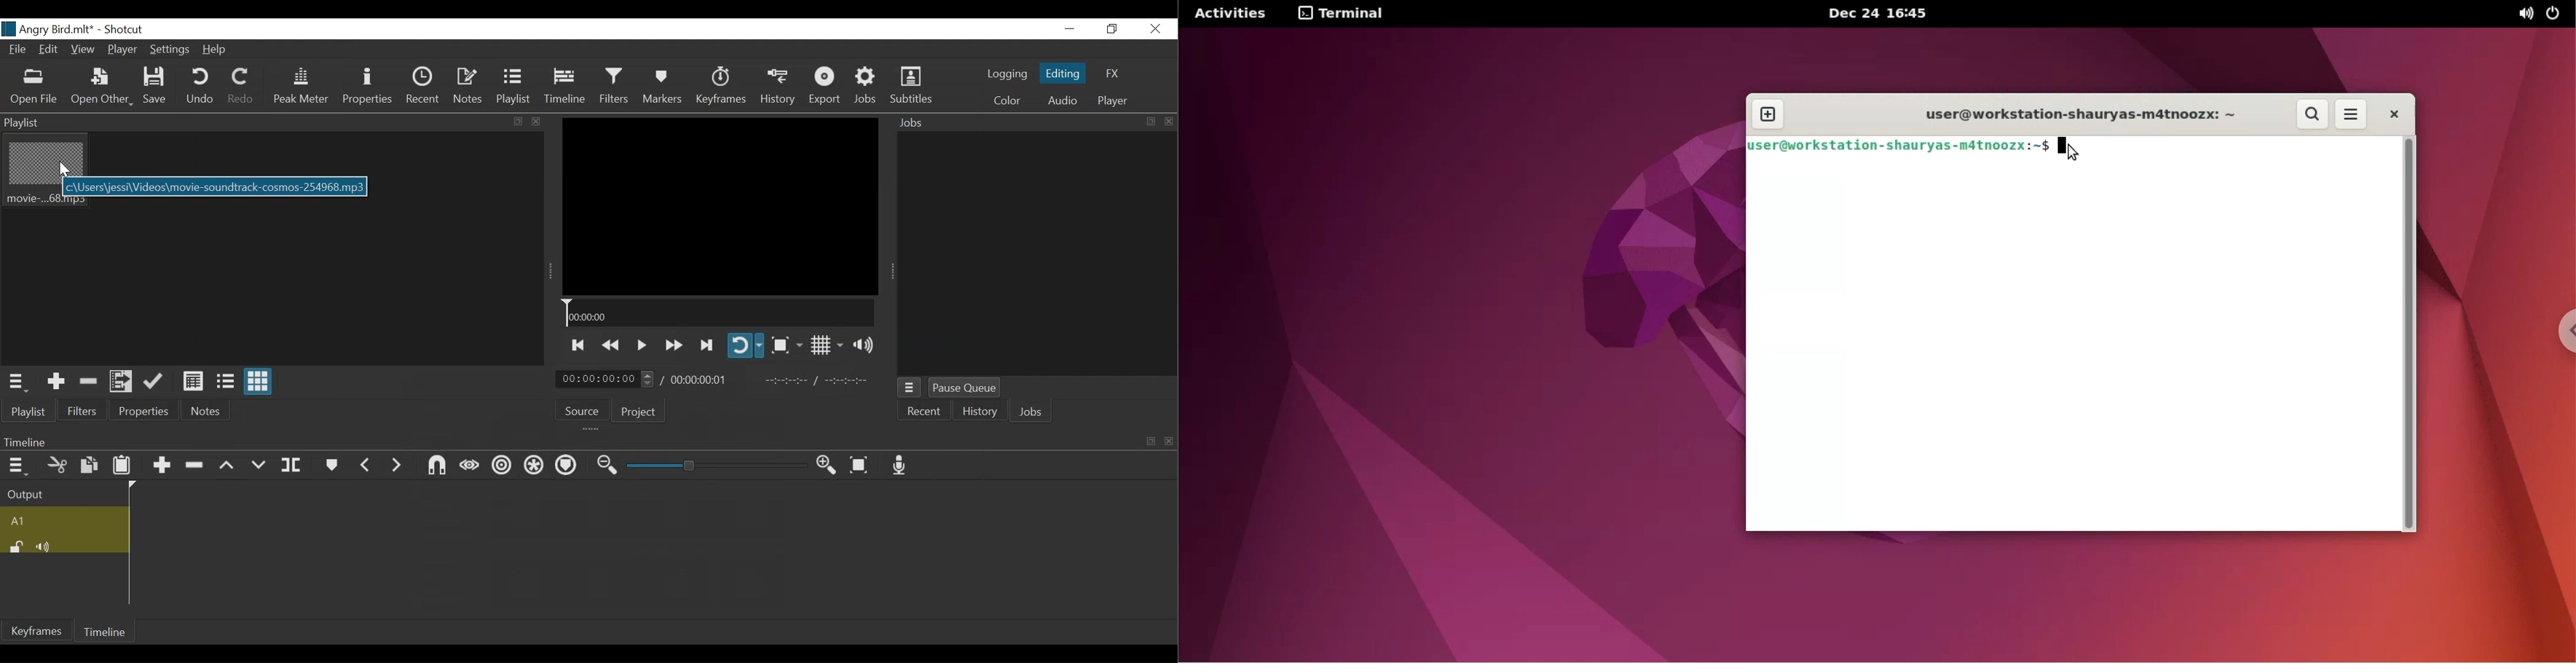 The width and height of the screenshot is (2576, 672). Describe the element at coordinates (62, 170) in the screenshot. I see `Cursor` at that location.